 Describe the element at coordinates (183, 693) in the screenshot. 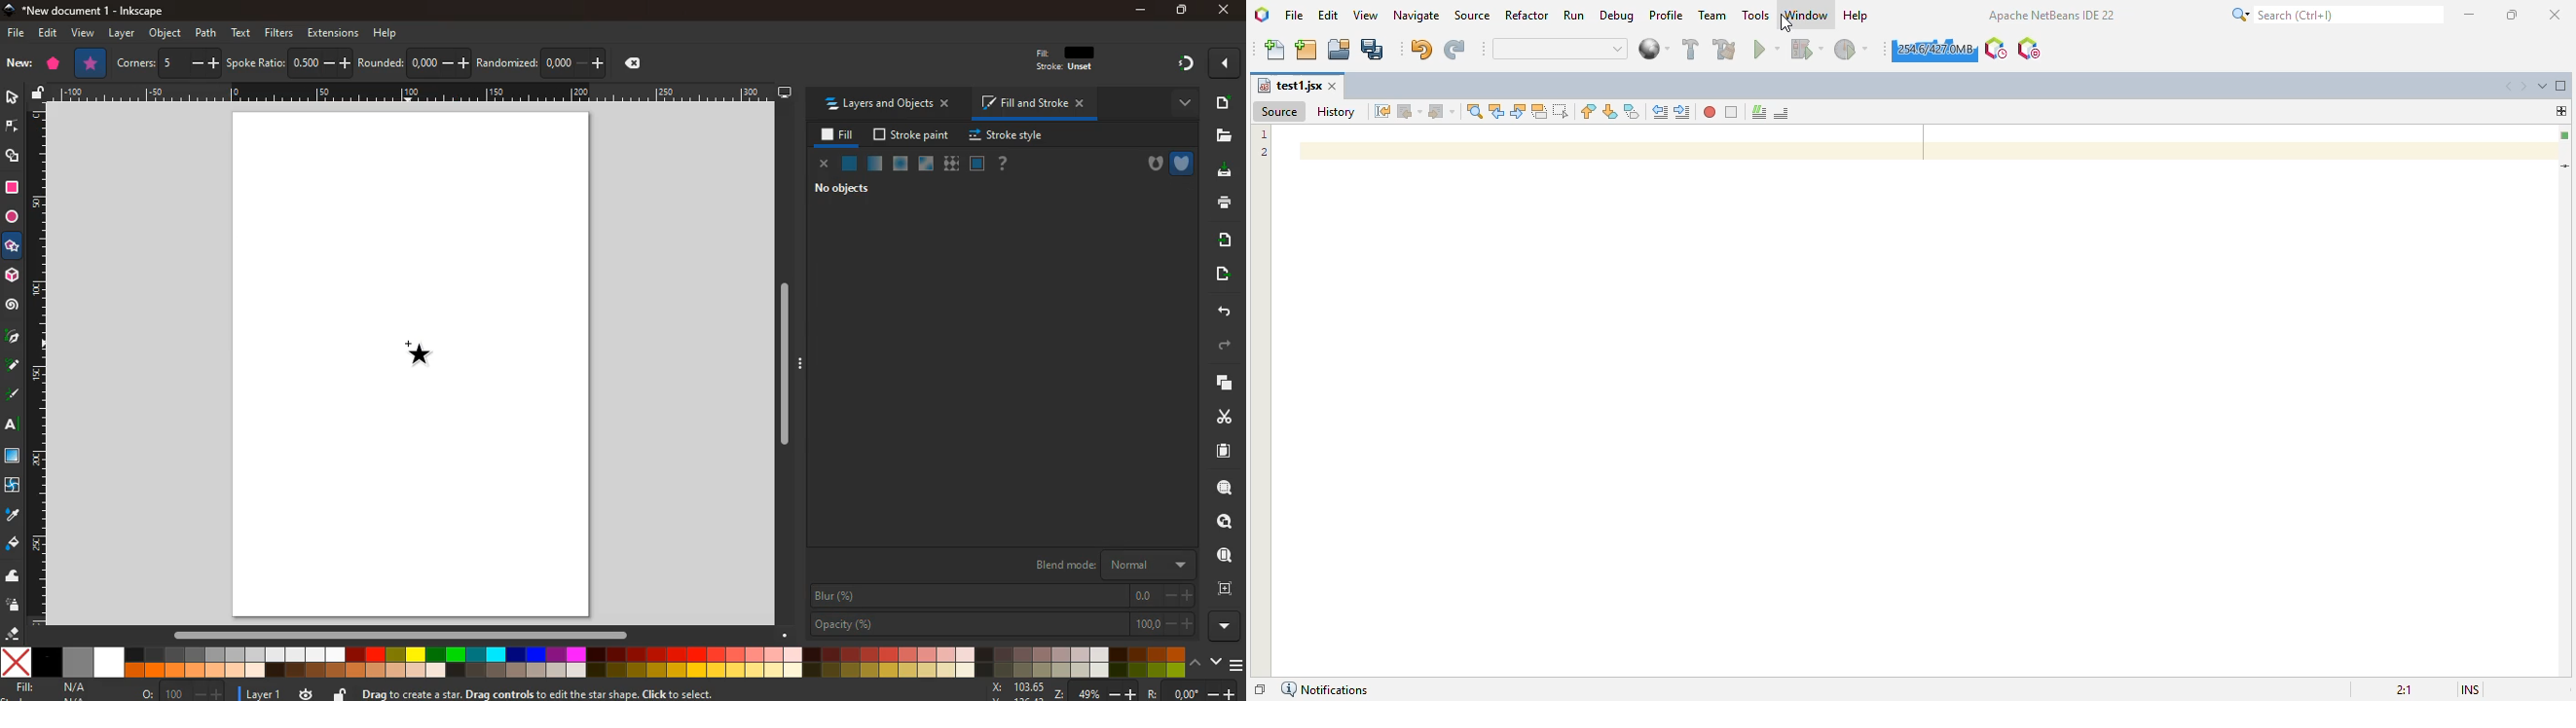

I see `o` at that location.